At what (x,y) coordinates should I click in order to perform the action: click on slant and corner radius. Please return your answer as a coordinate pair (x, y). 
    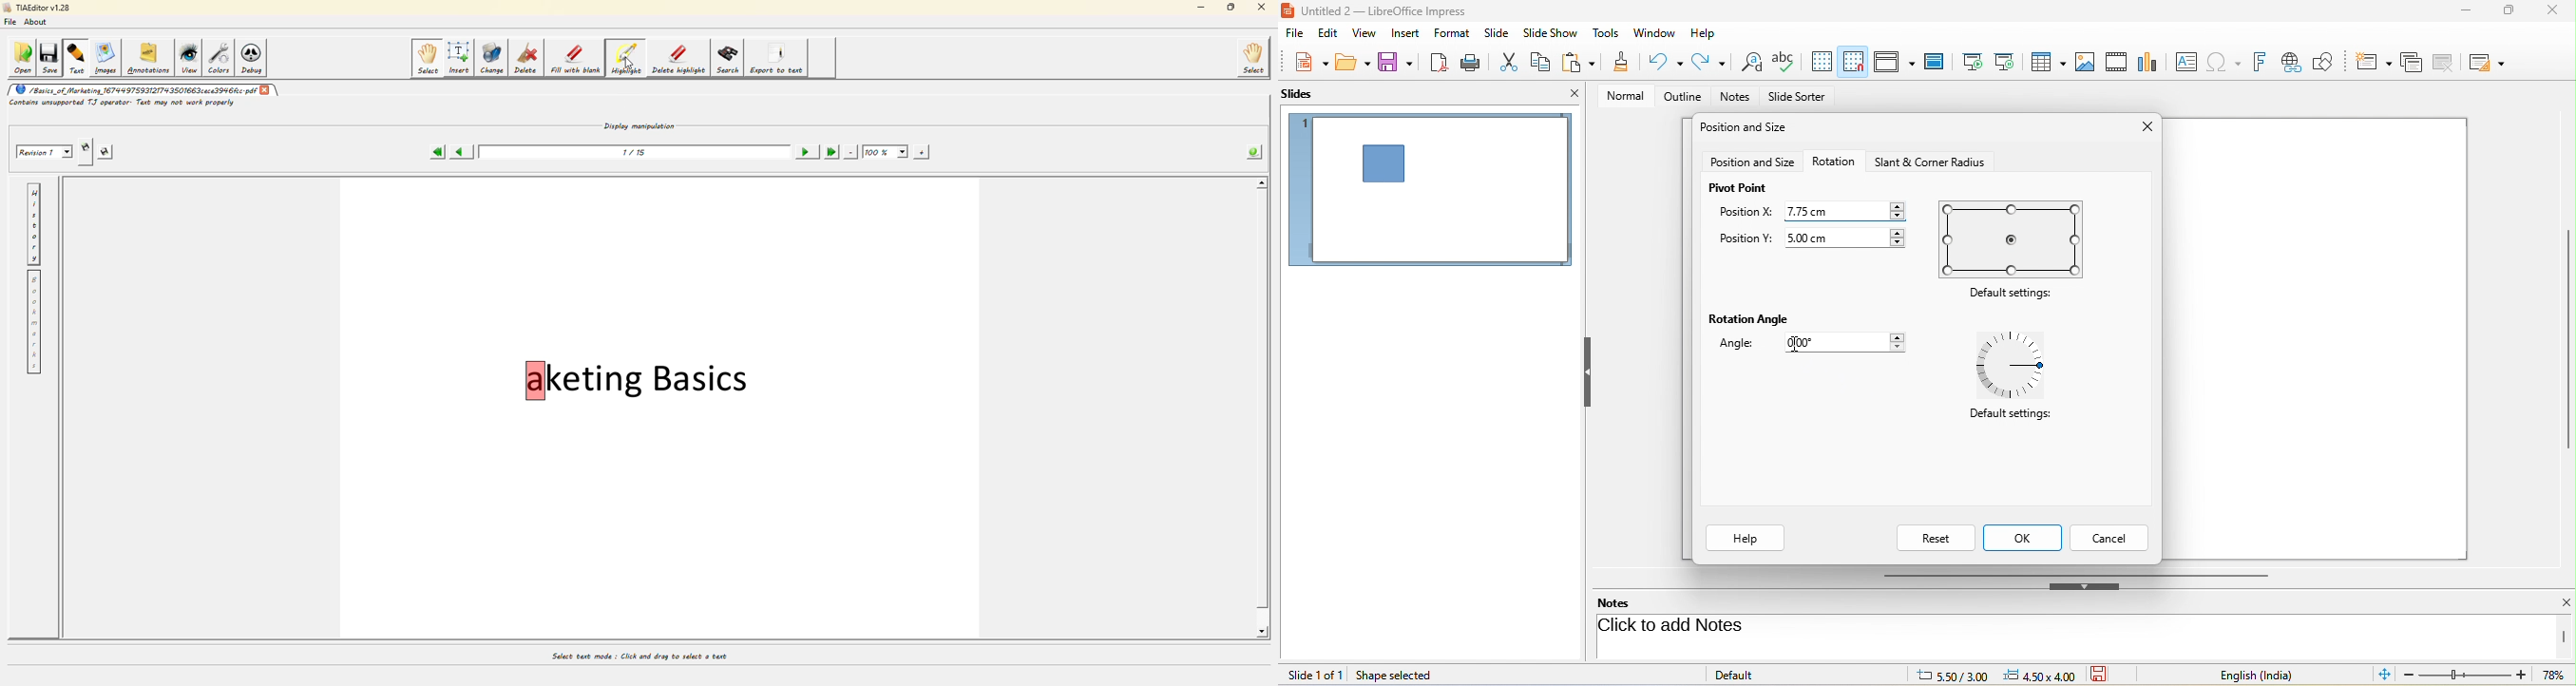
    Looking at the image, I should click on (1927, 162).